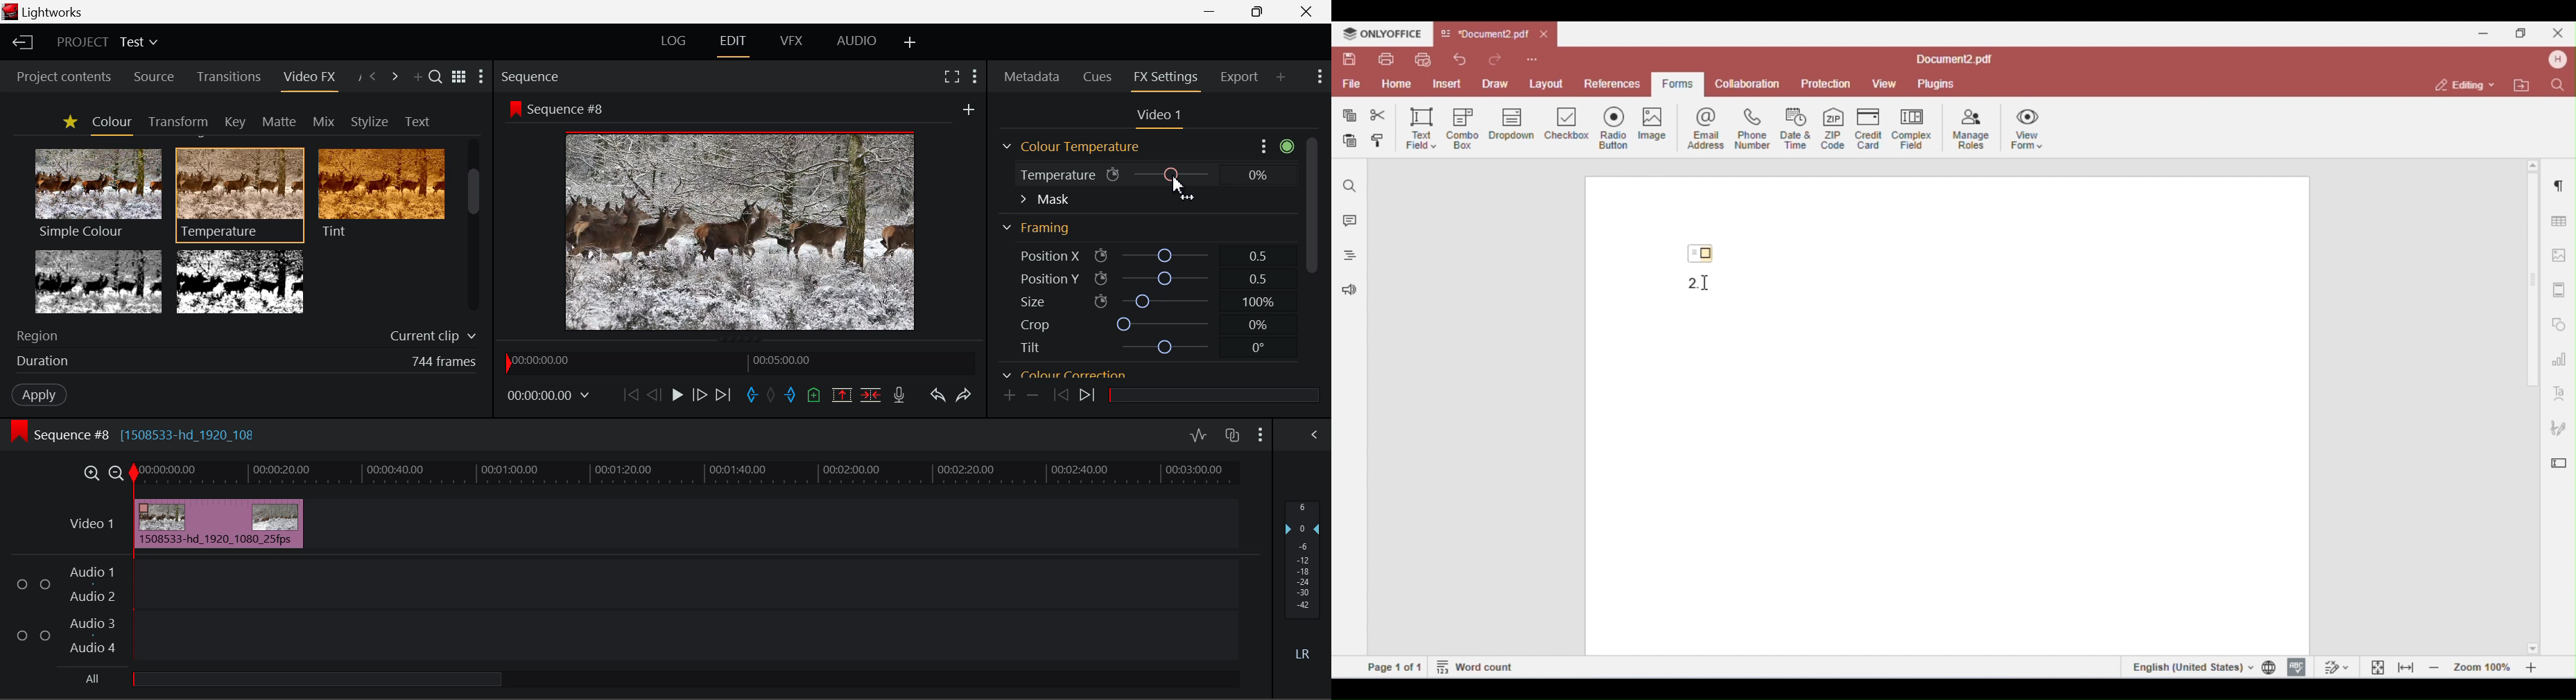 The width and height of the screenshot is (2576, 700). What do you see at coordinates (41, 335) in the screenshot?
I see `Region` at bounding box center [41, 335].